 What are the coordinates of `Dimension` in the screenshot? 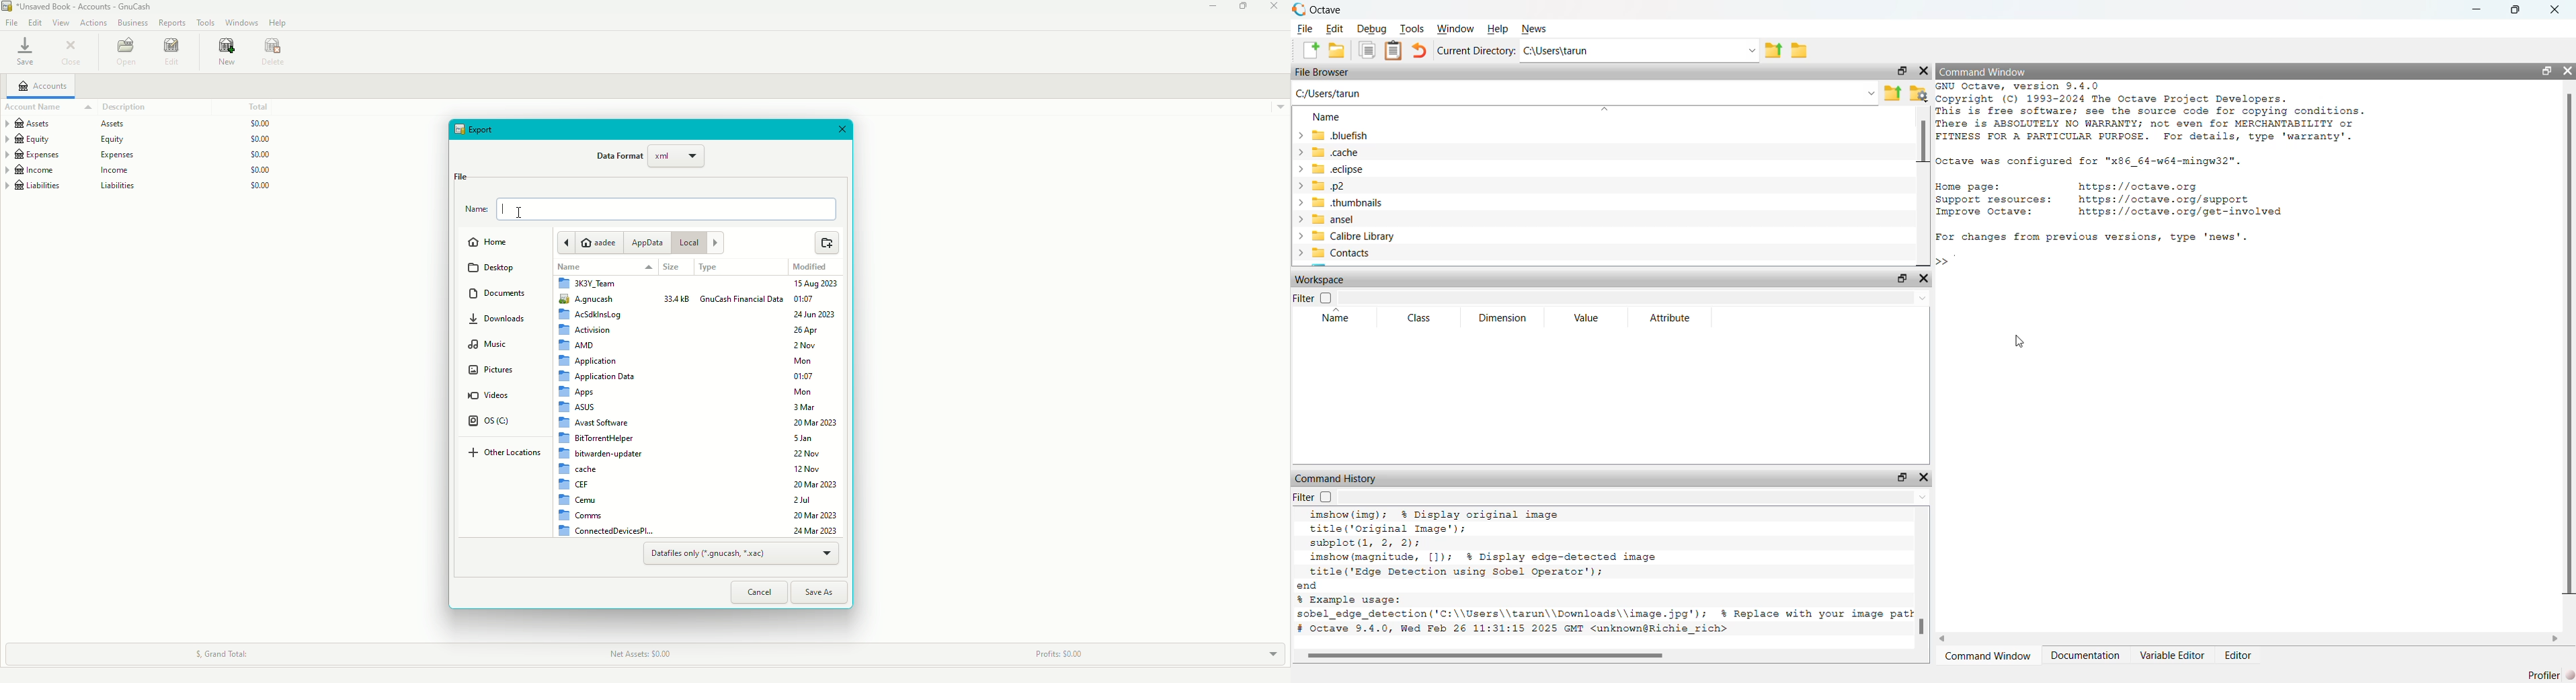 It's located at (1505, 316).